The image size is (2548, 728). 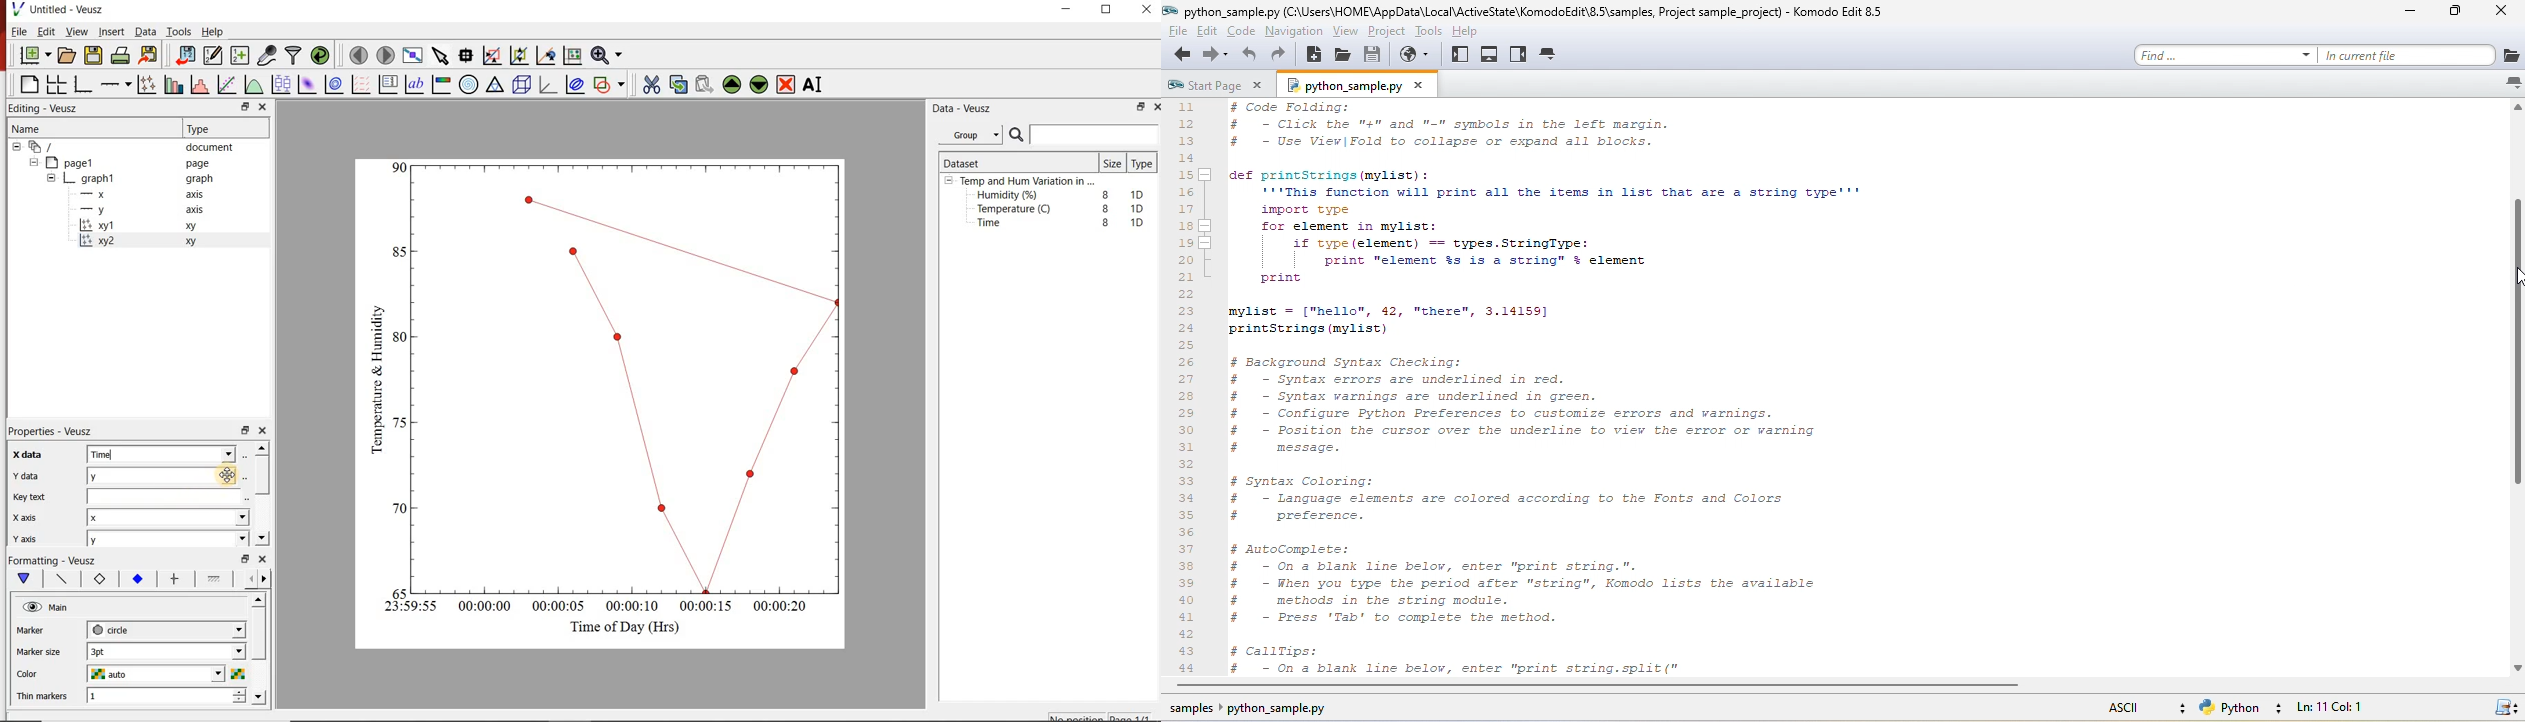 What do you see at coordinates (239, 703) in the screenshot?
I see `decrease` at bounding box center [239, 703].